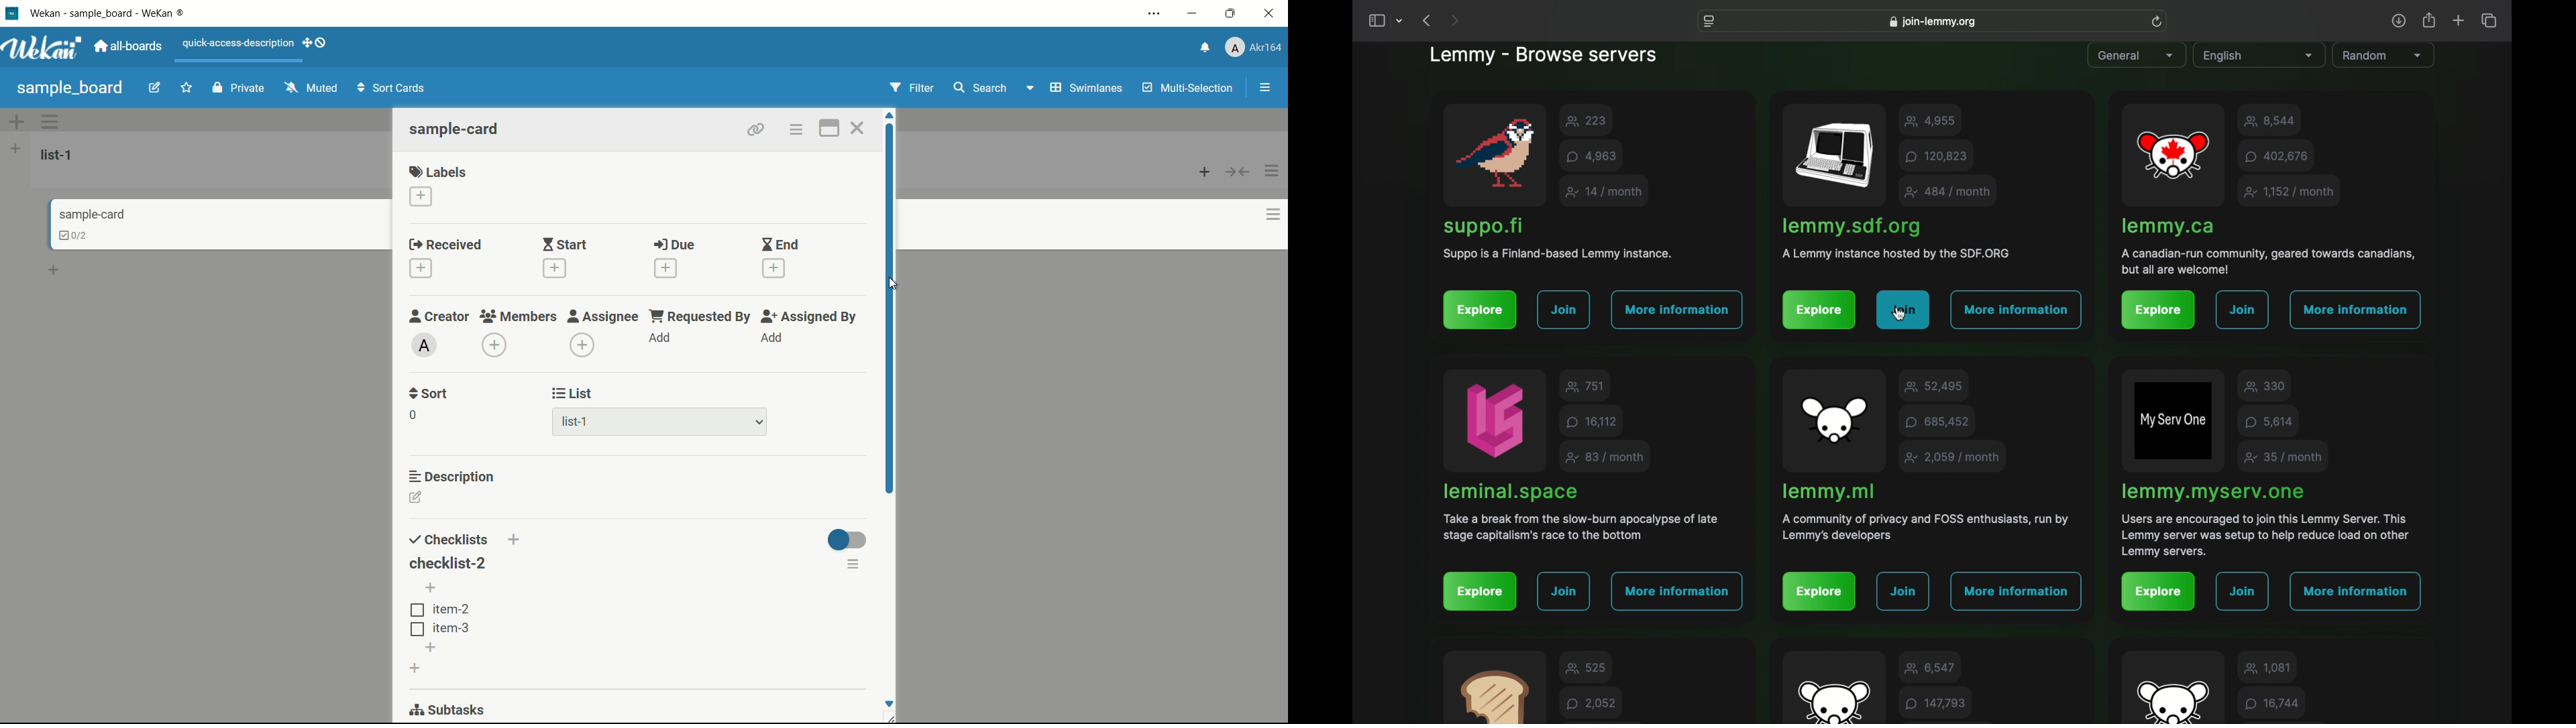  What do you see at coordinates (1836, 157) in the screenshot?
I see `server icon` at bounding box center [1836, 157].